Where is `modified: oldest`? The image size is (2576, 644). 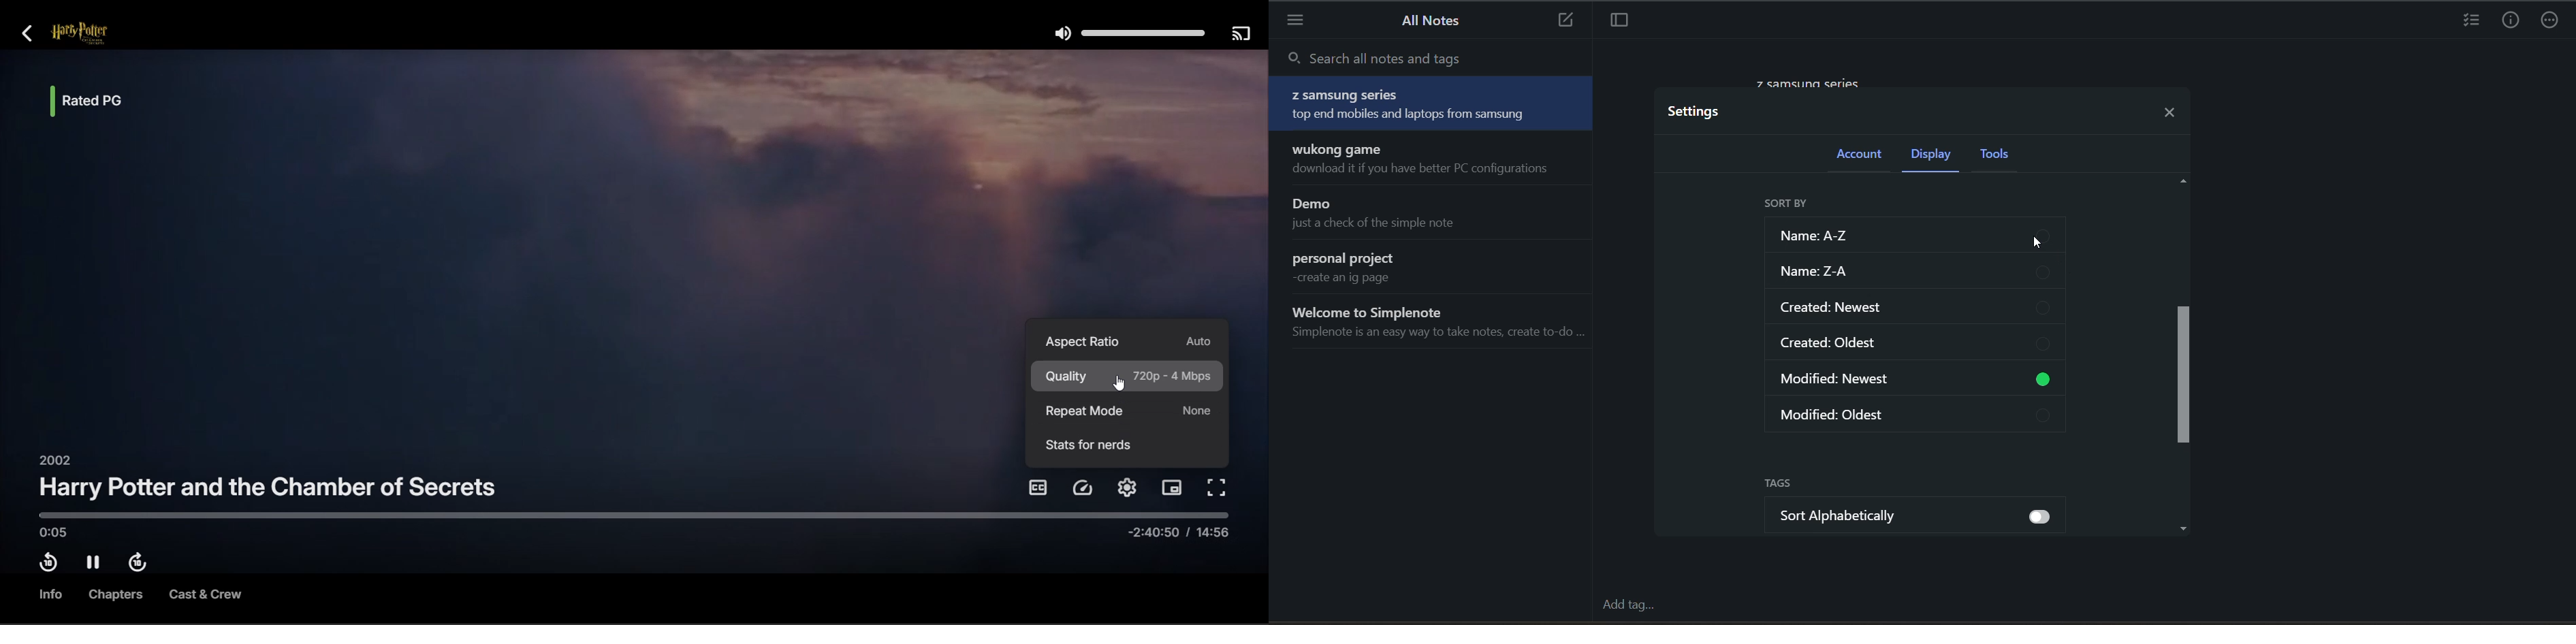
modified: oldest is located at coordinates (1922, 417).